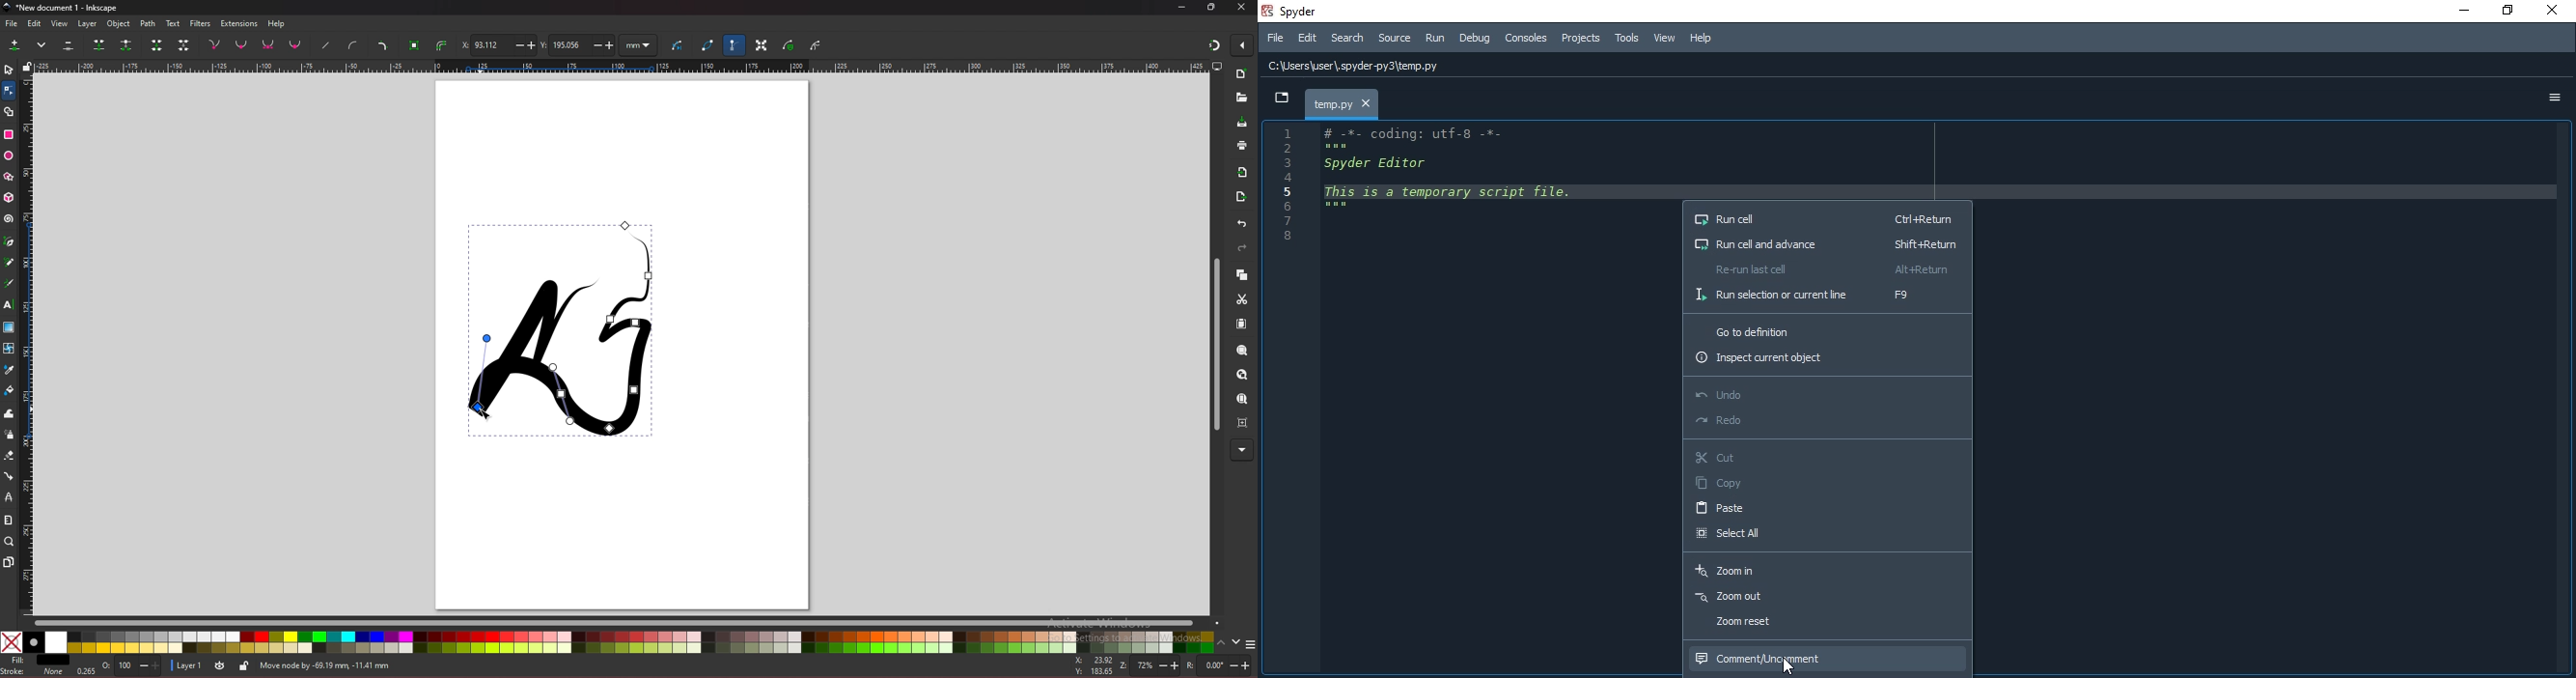  I want to click on Redo, so click(1826, 422).